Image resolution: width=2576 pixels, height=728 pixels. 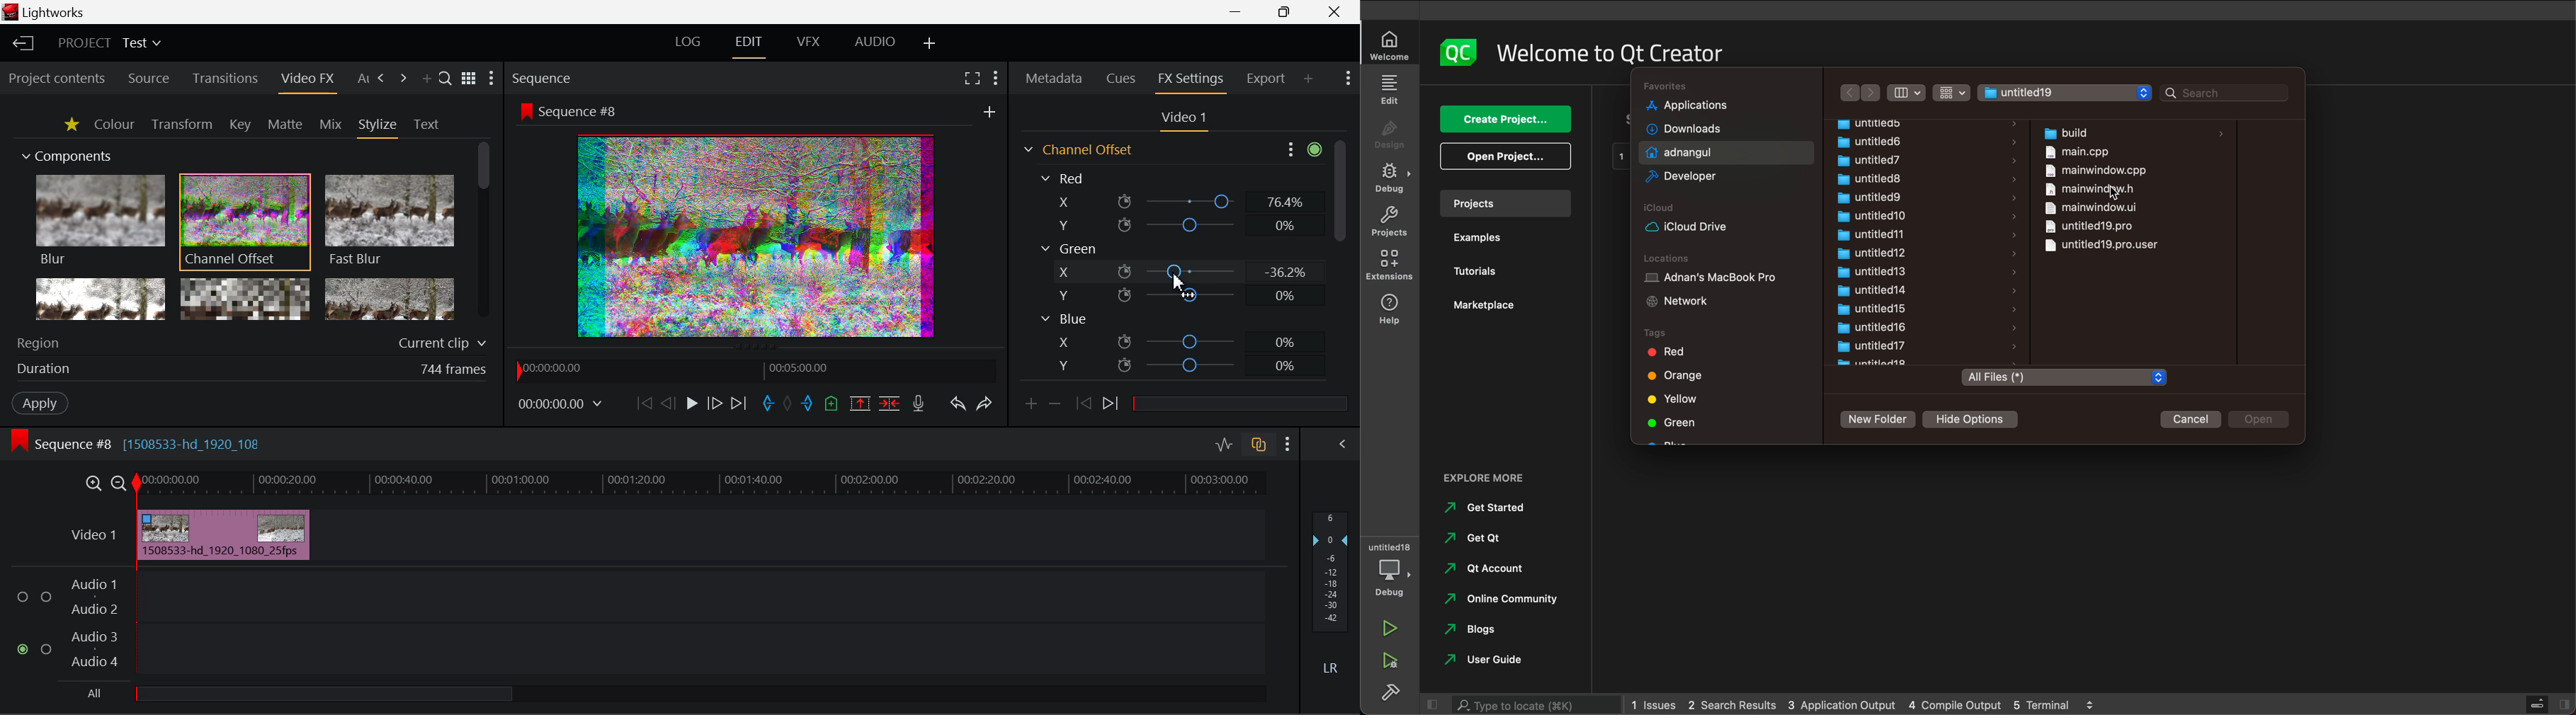 I want to click on Project contents, so click(x=56, y=79).